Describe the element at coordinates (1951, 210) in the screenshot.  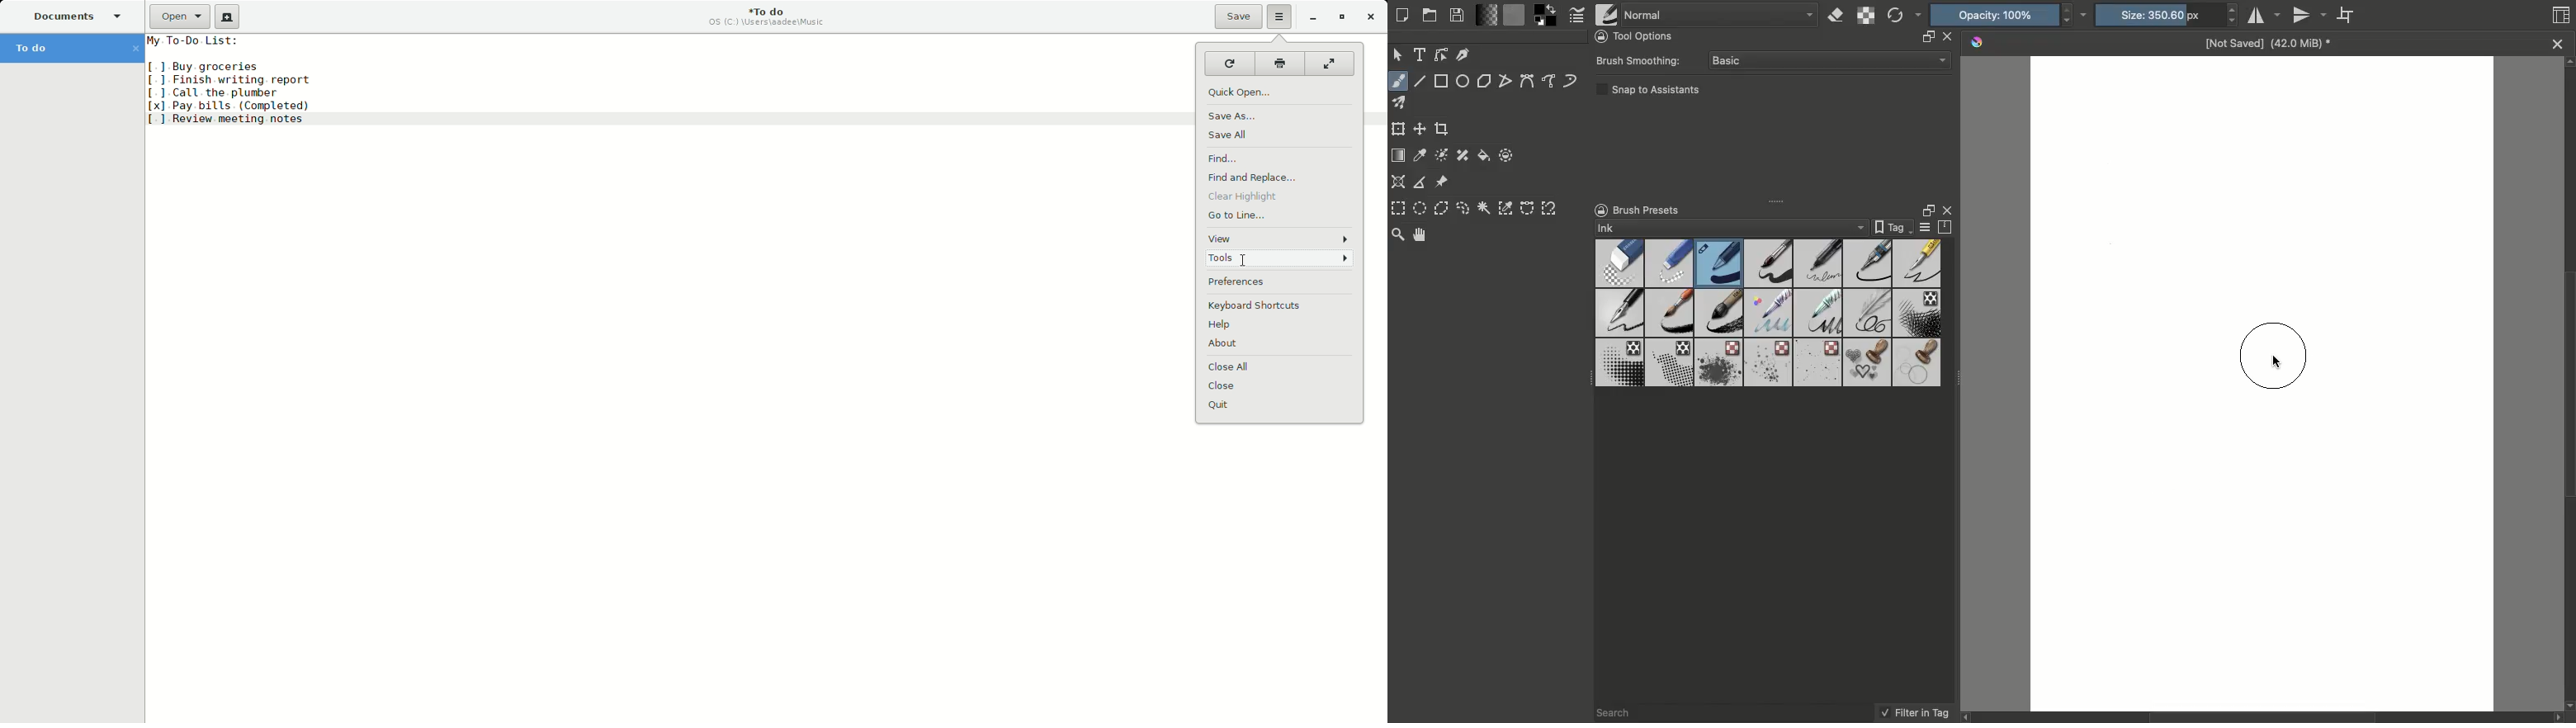
I see `Close` at that location.